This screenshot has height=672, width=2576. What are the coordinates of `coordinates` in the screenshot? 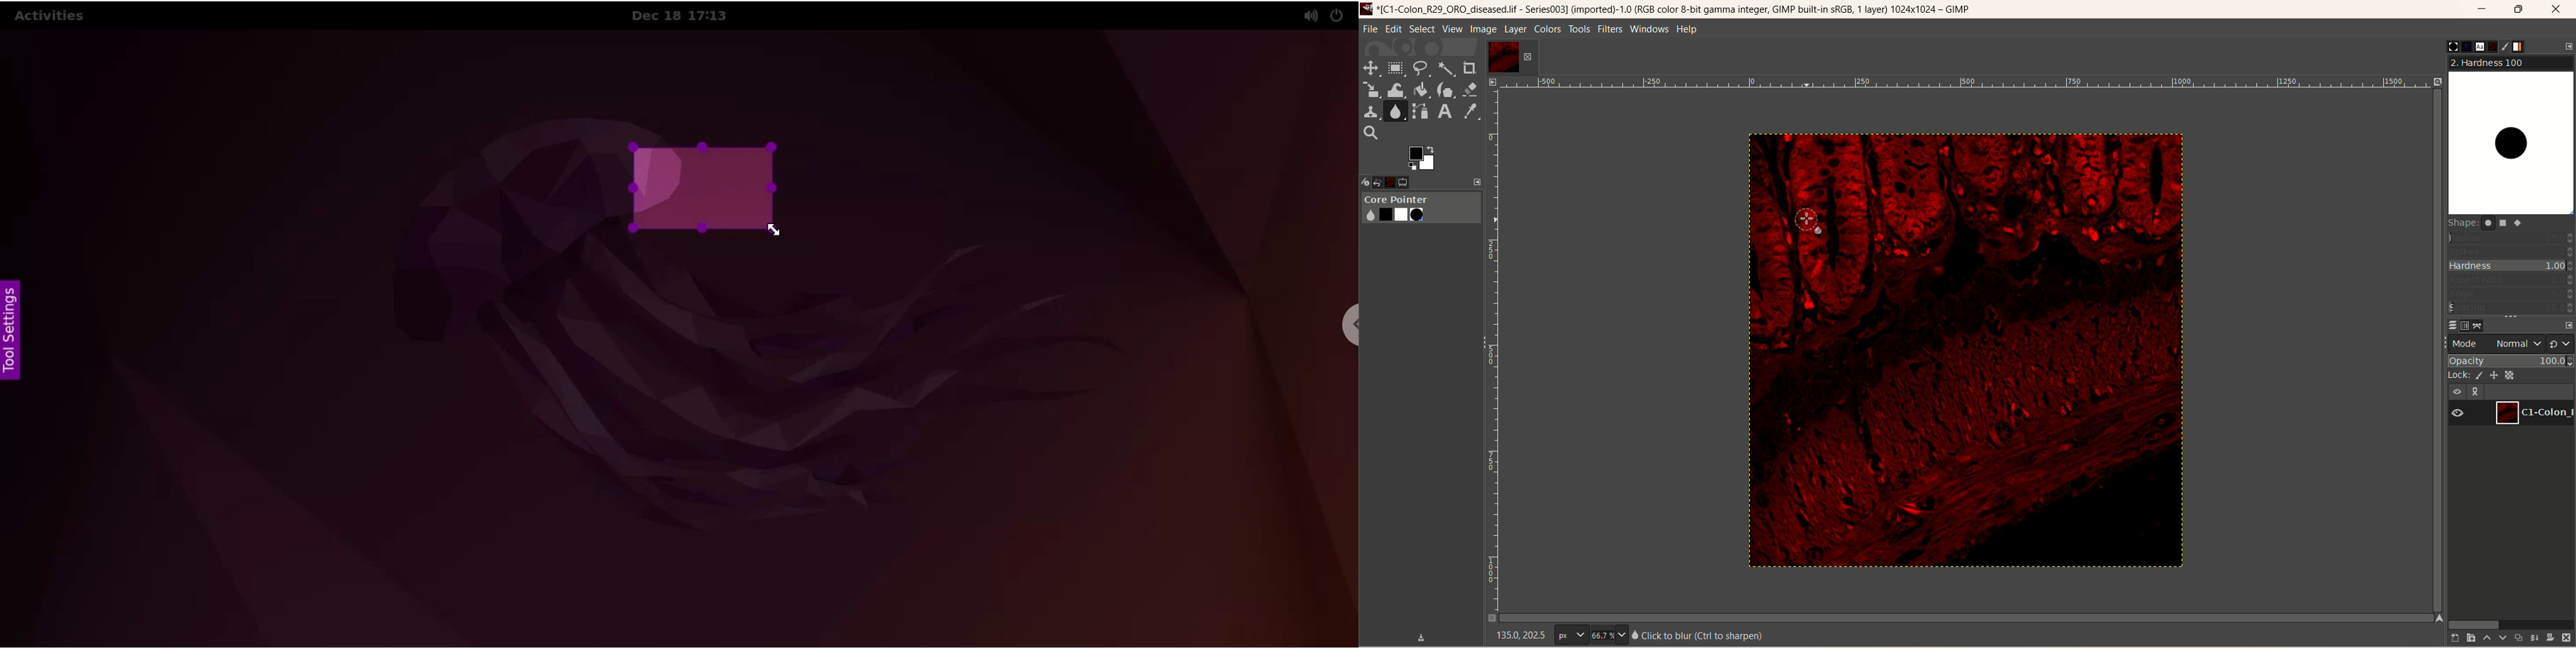 It's located at (1513, 635).